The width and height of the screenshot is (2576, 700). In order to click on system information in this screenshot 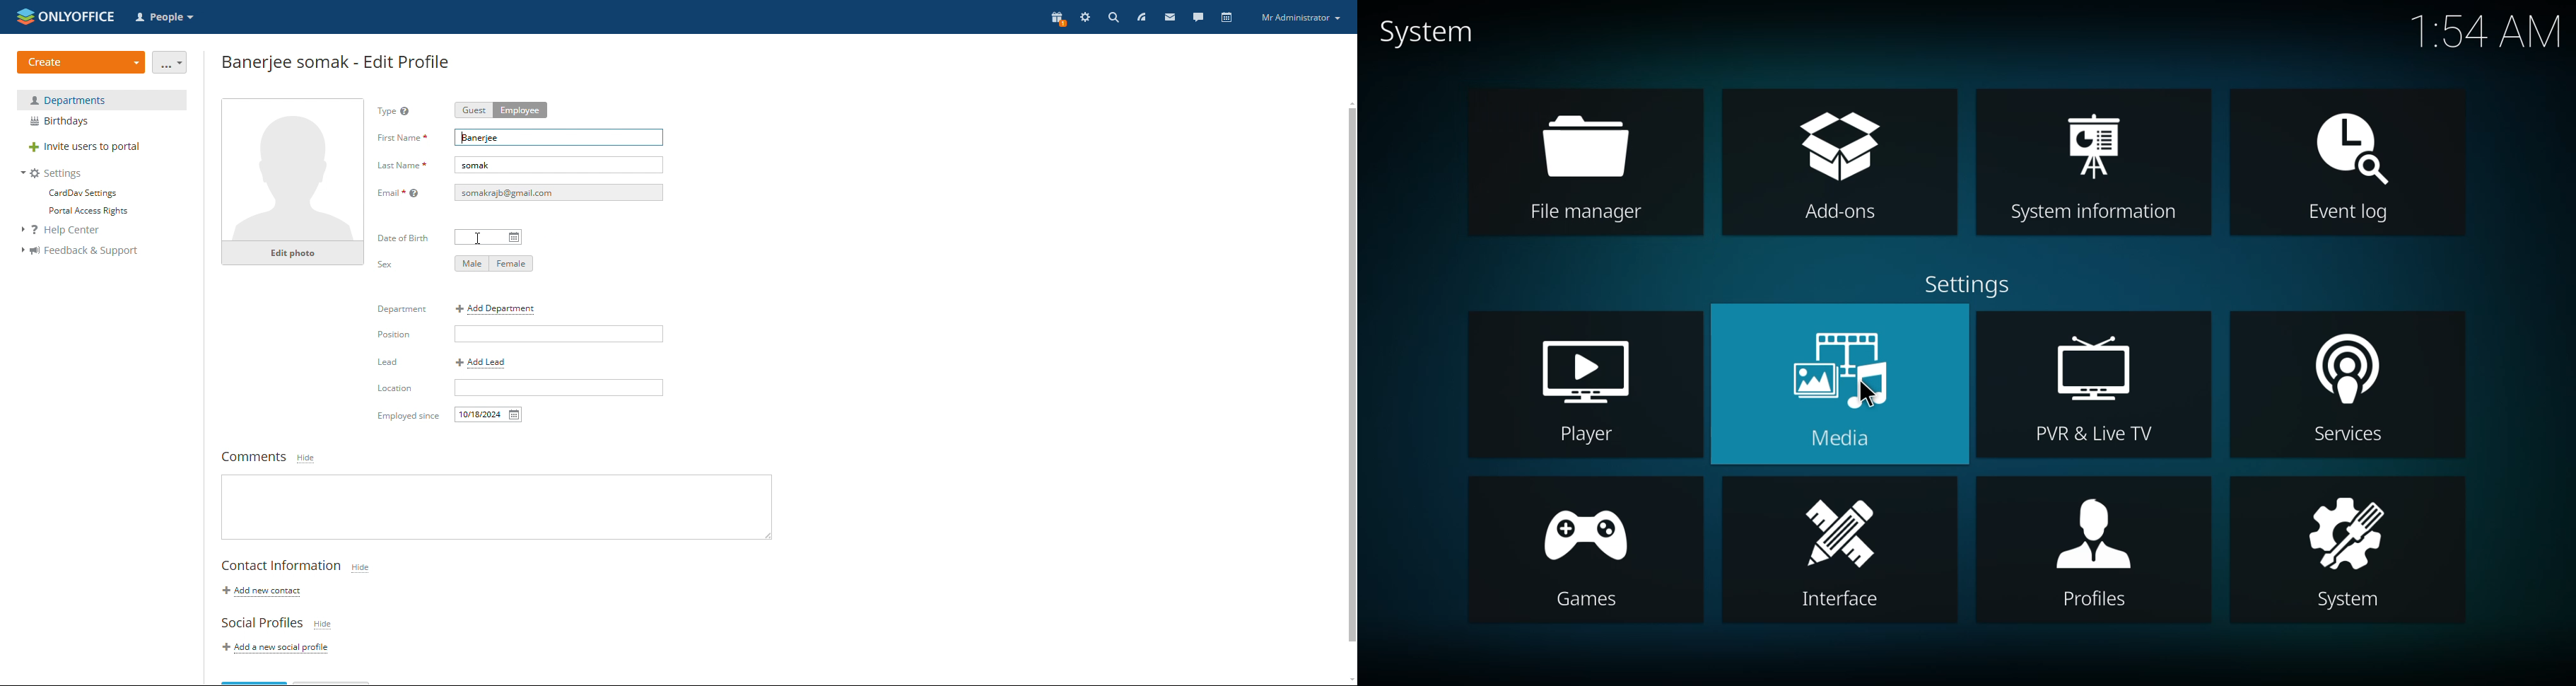, I will do `click(2099, 163)`.